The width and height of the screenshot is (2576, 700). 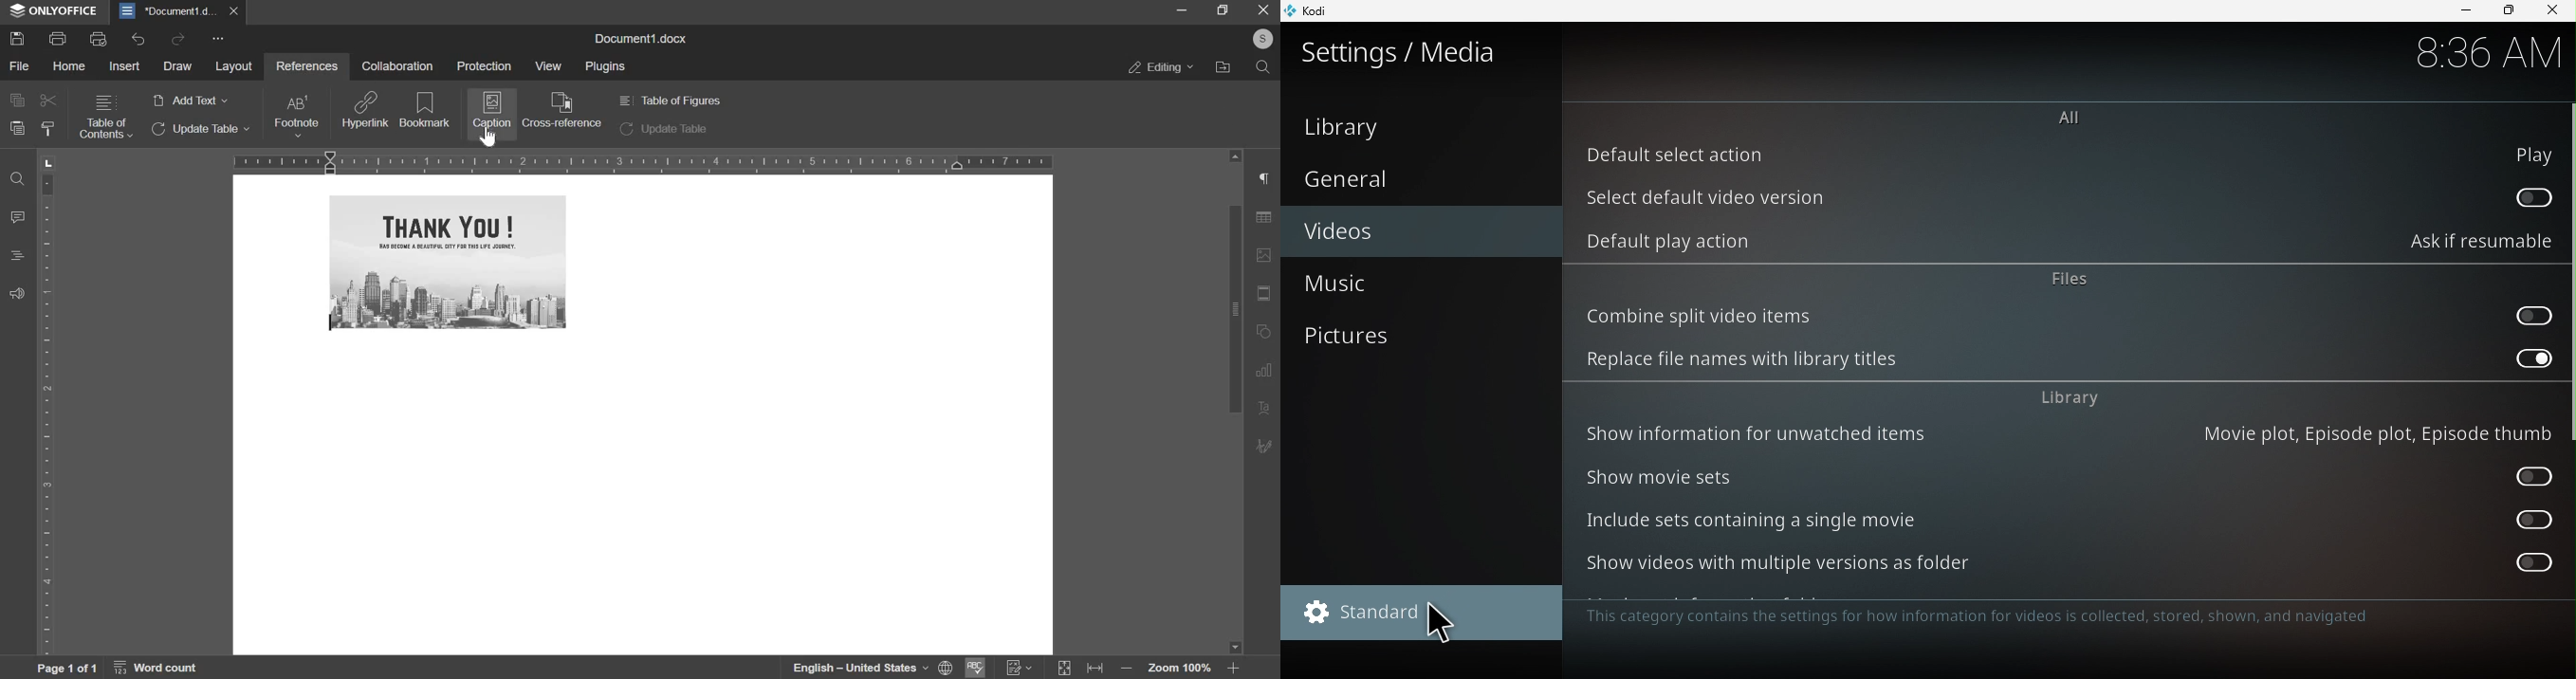 I want to click on word count, so click(x=163, y=670).